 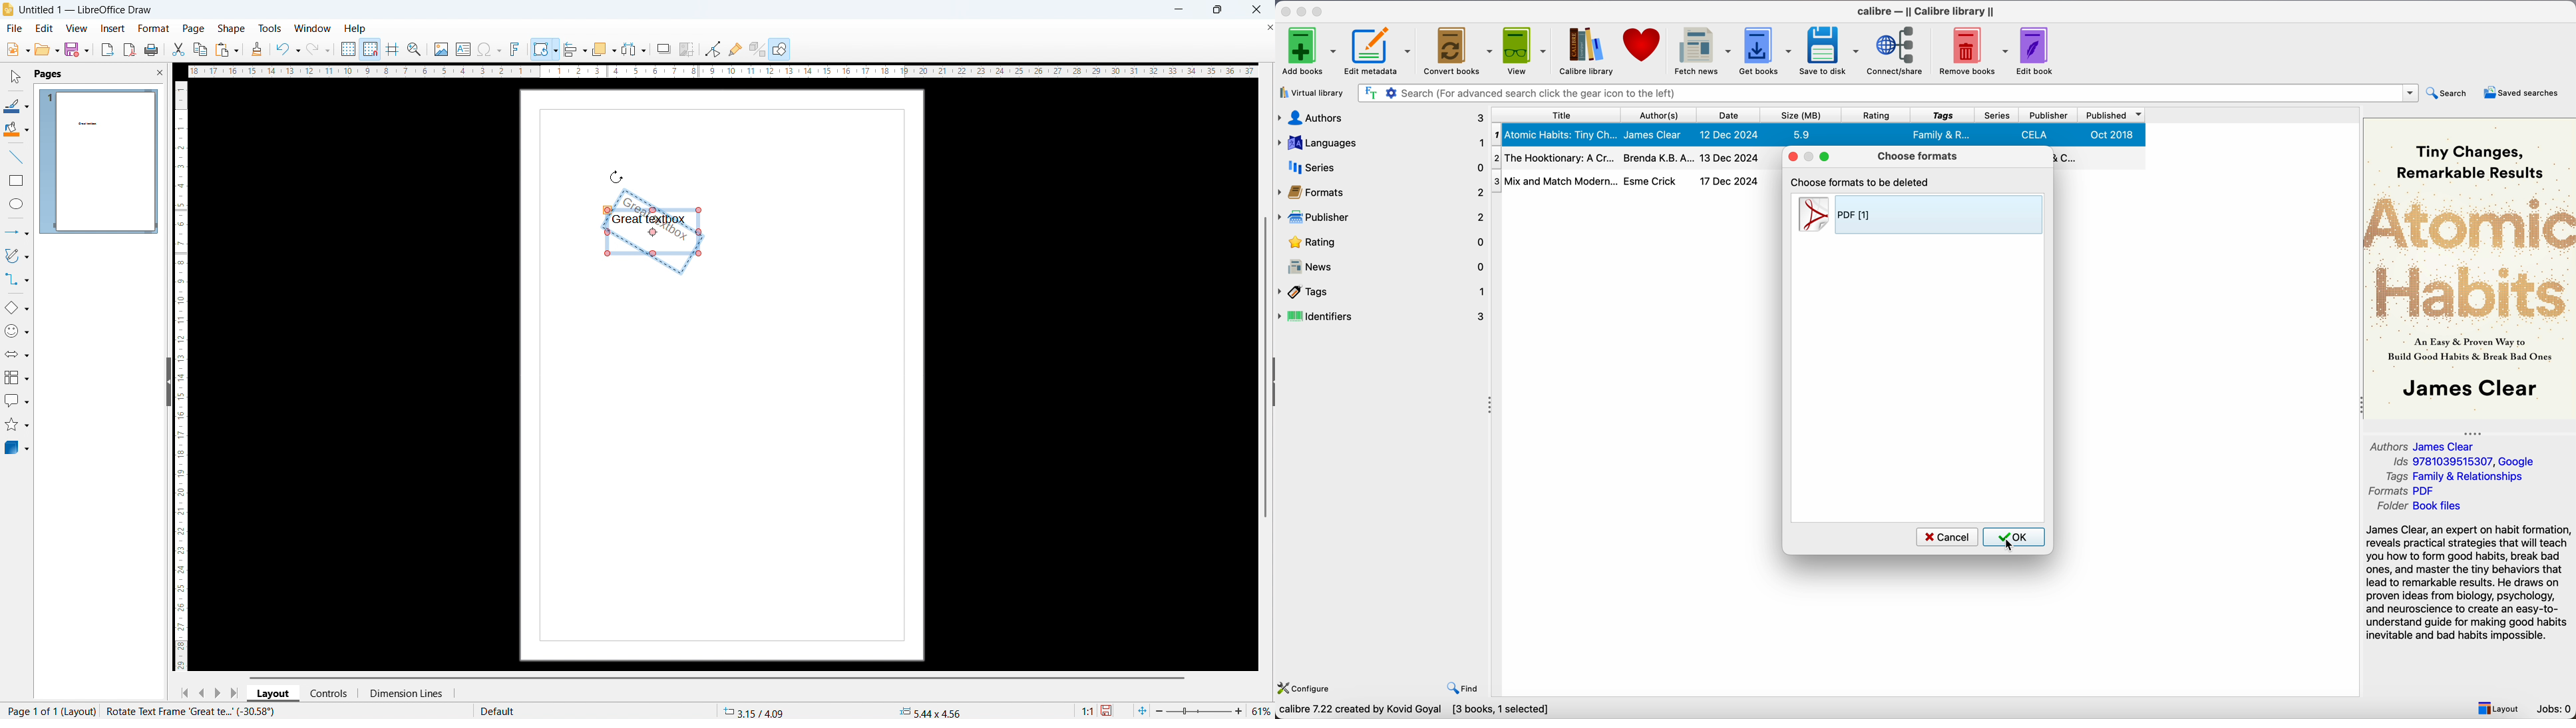 I want to click on crop image, so click(x=687, y=49).